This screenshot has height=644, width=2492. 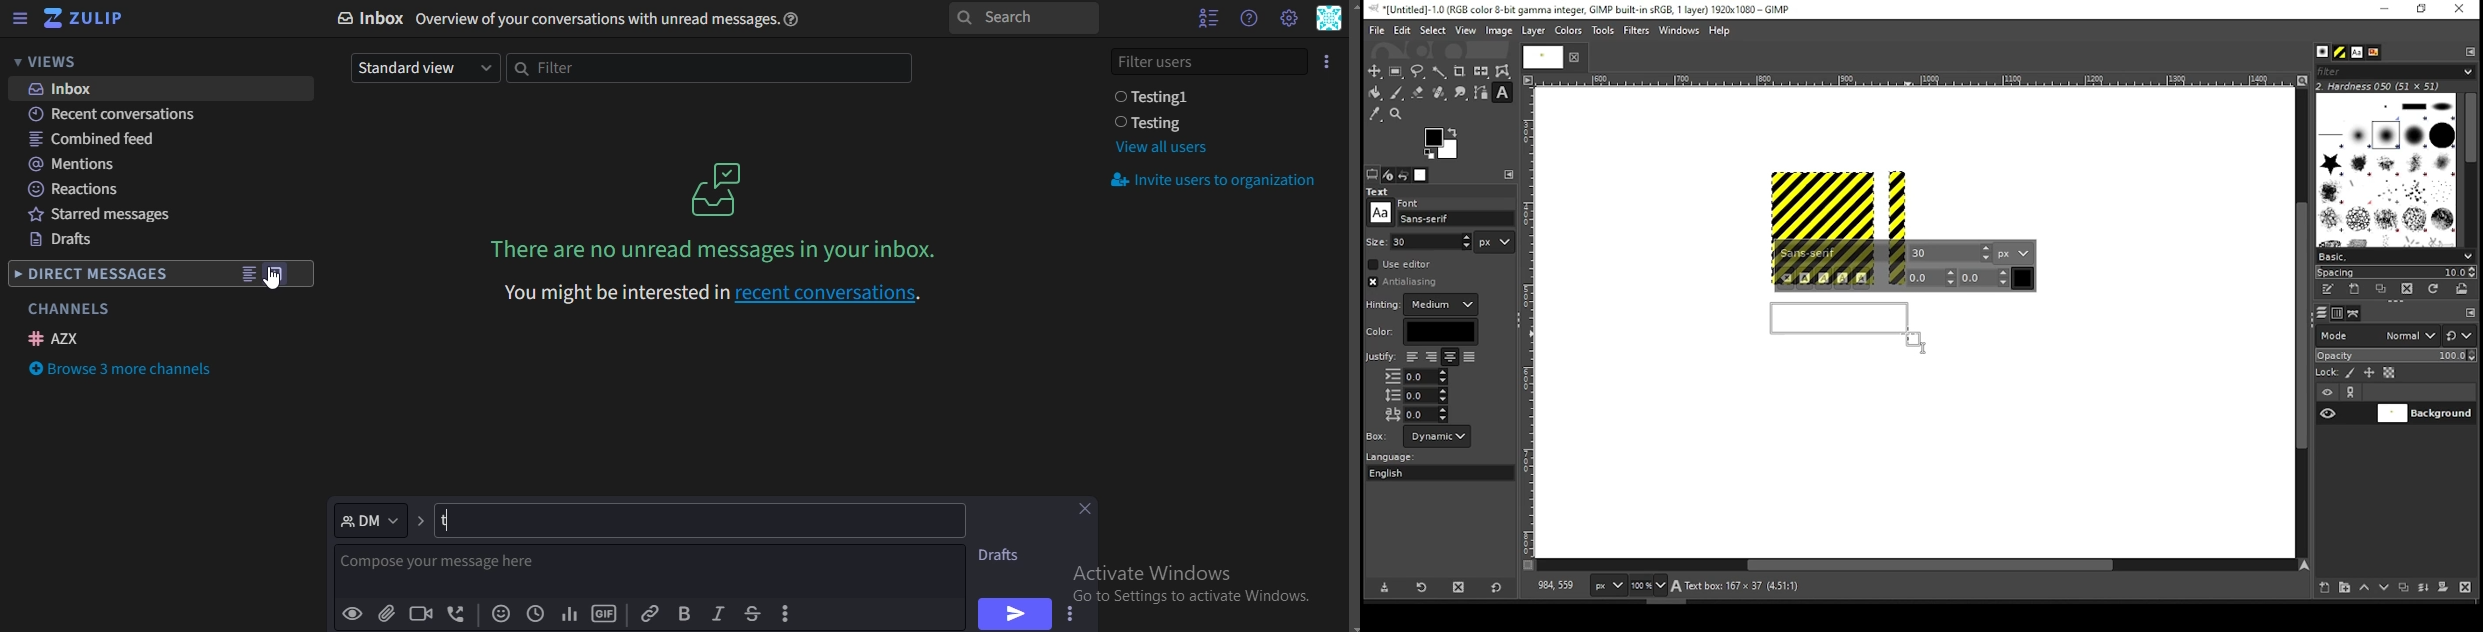 What do you see at coordinates (457, 615) in the screenshot?
I see `add voice call` at bounding box center [457, 615].